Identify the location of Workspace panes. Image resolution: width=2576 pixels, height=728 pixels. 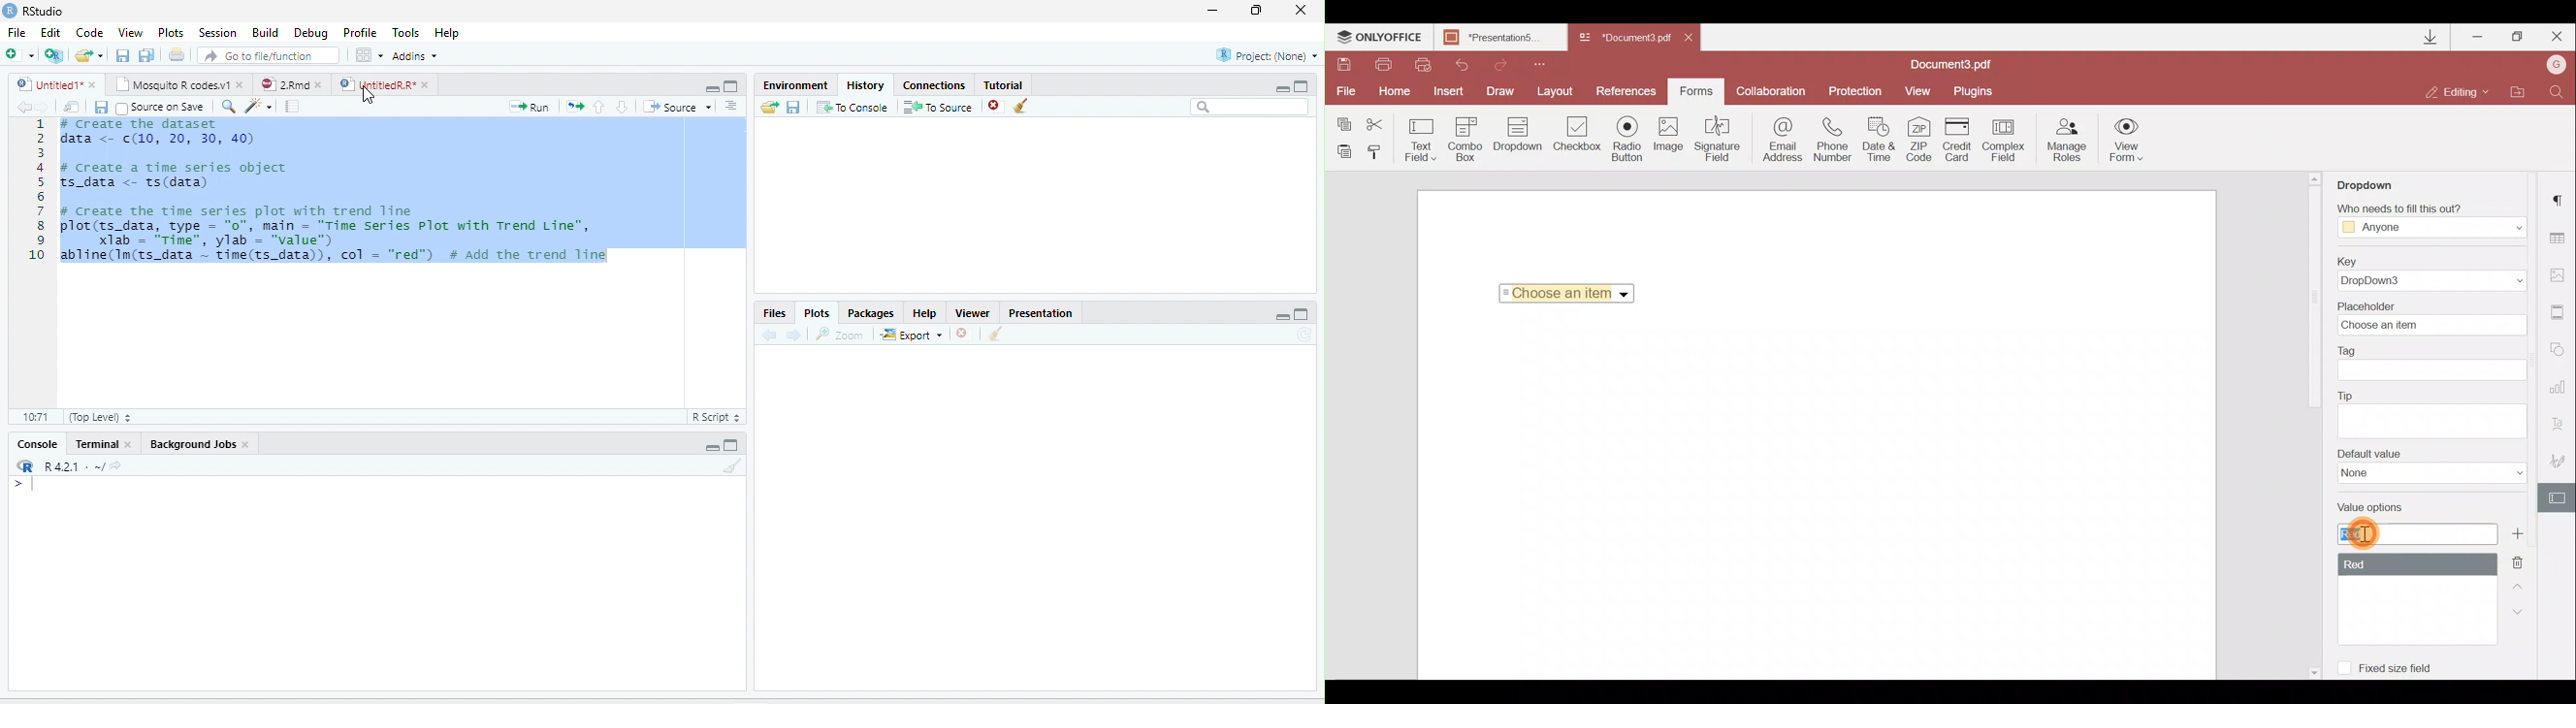
(368, 54).